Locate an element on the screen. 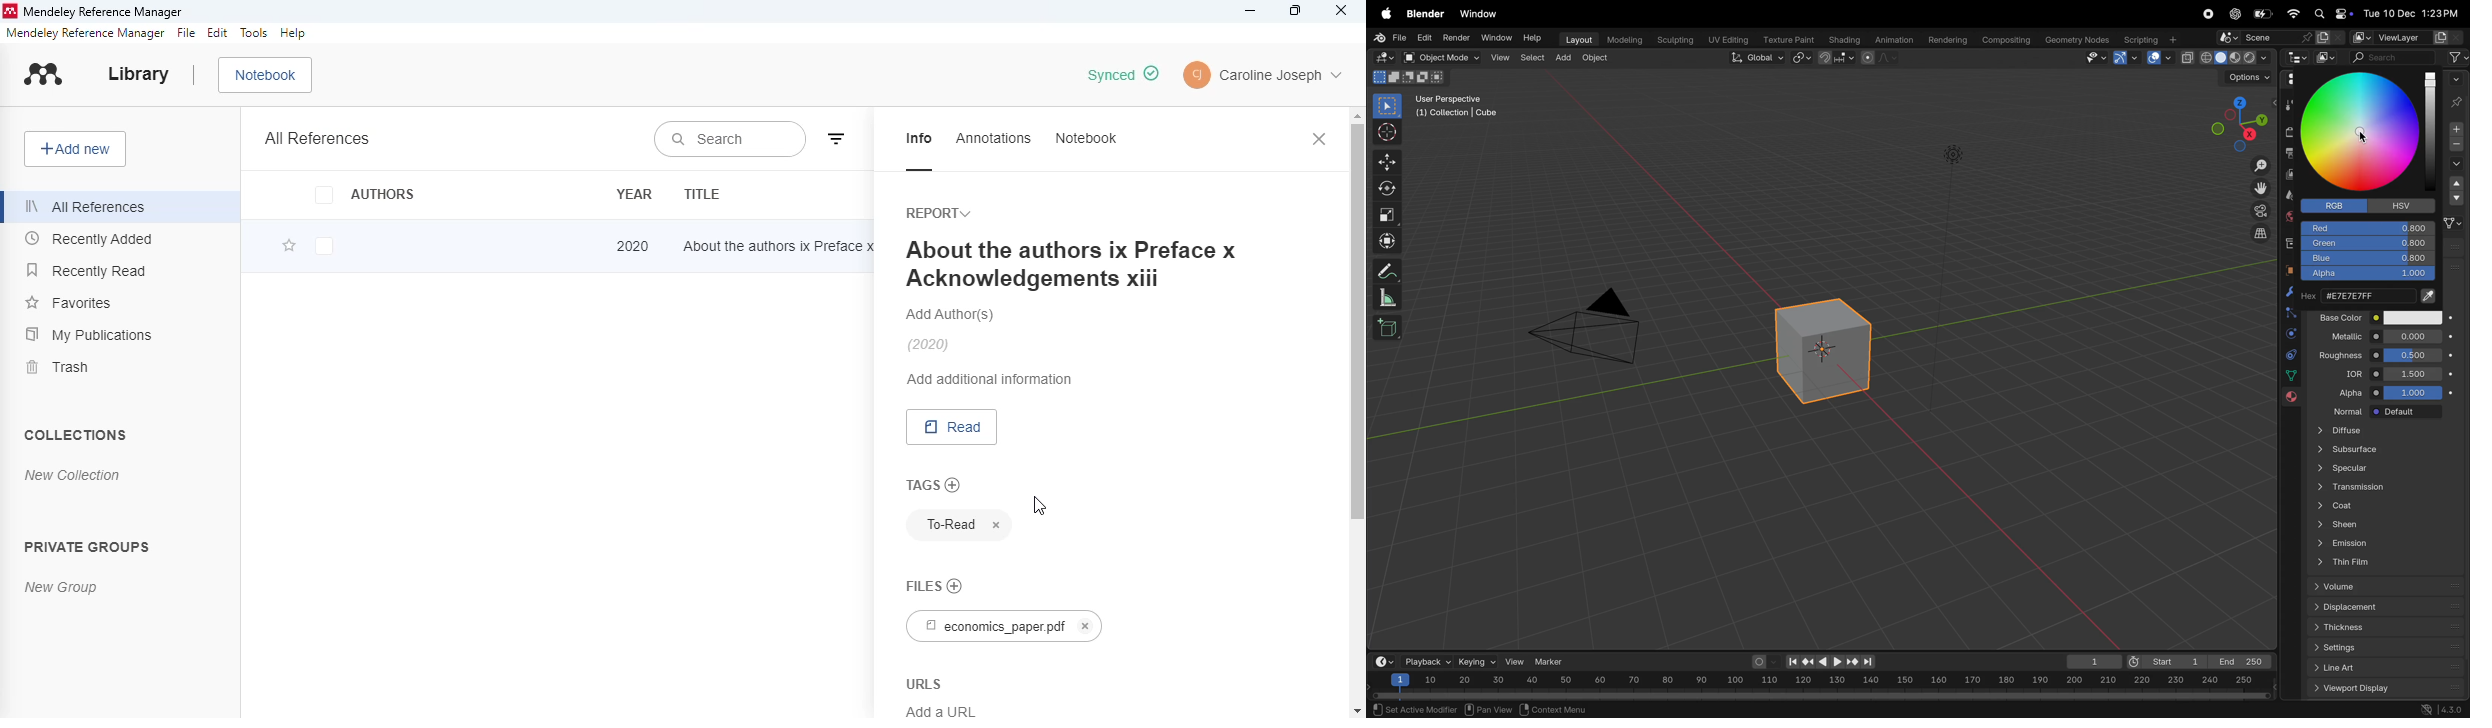 This screenshot has height=728, width=2492. modelling is located at coordinates (1624, 38).